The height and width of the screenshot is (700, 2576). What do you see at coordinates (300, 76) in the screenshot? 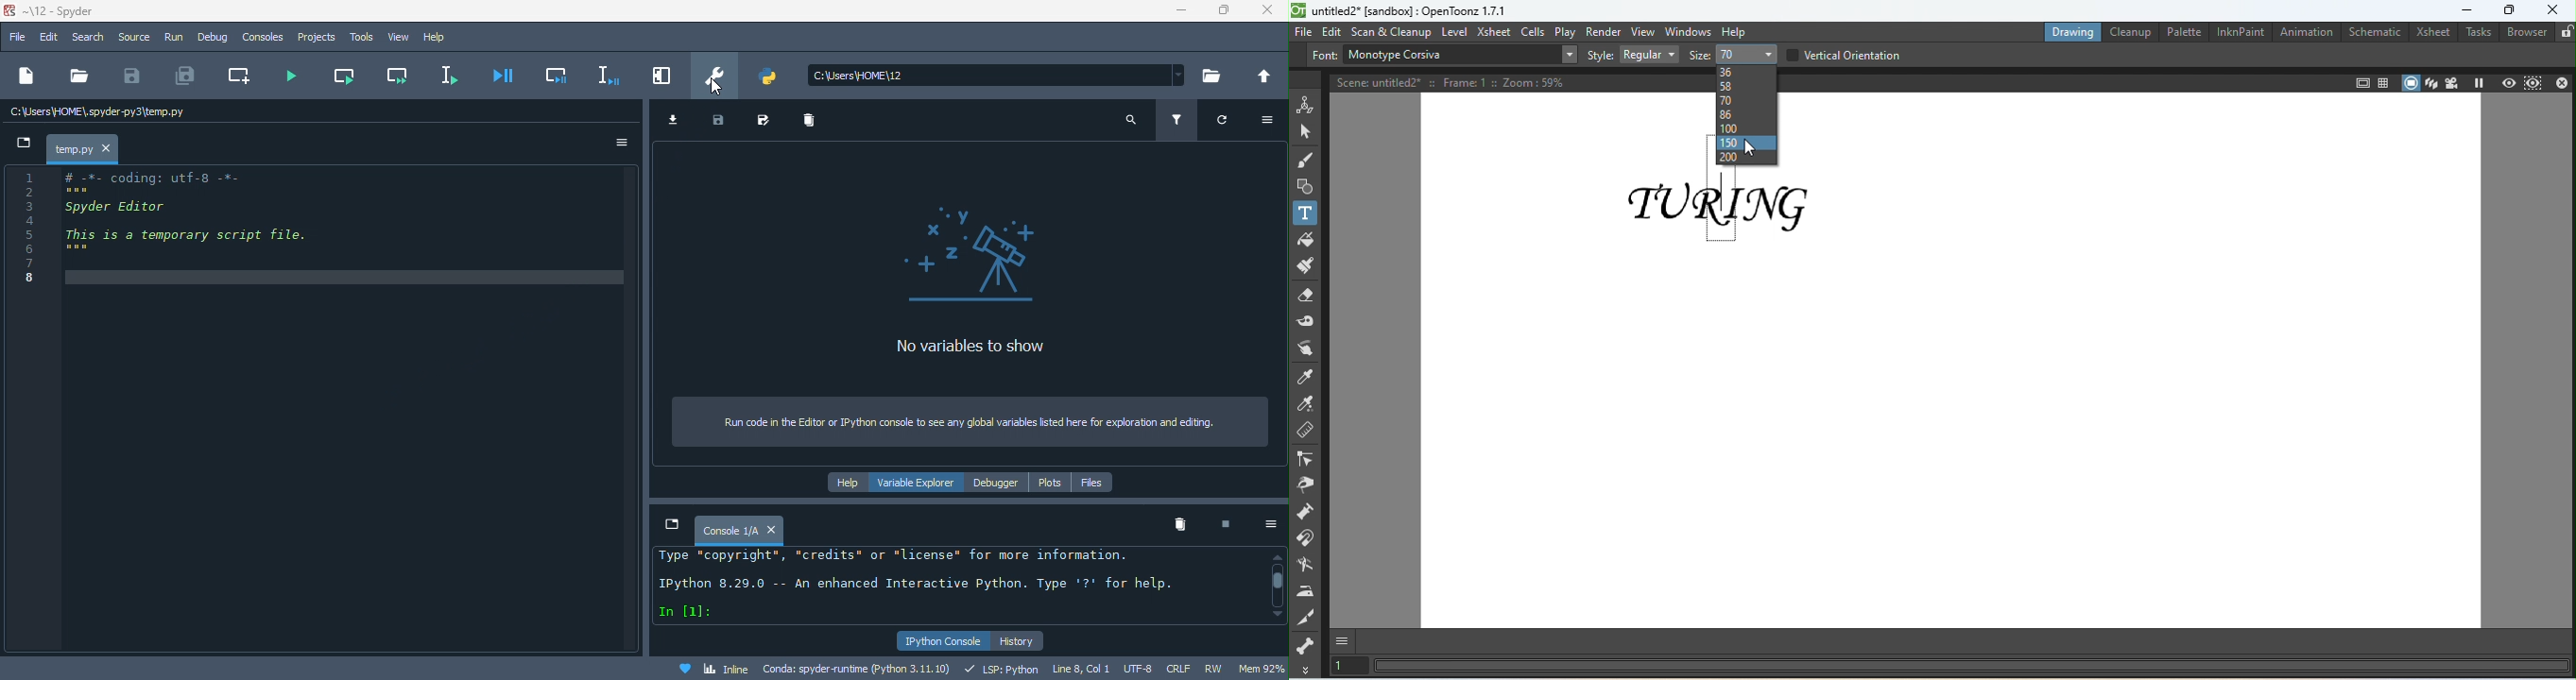
I see `run file` at bounding box center [300, 76].